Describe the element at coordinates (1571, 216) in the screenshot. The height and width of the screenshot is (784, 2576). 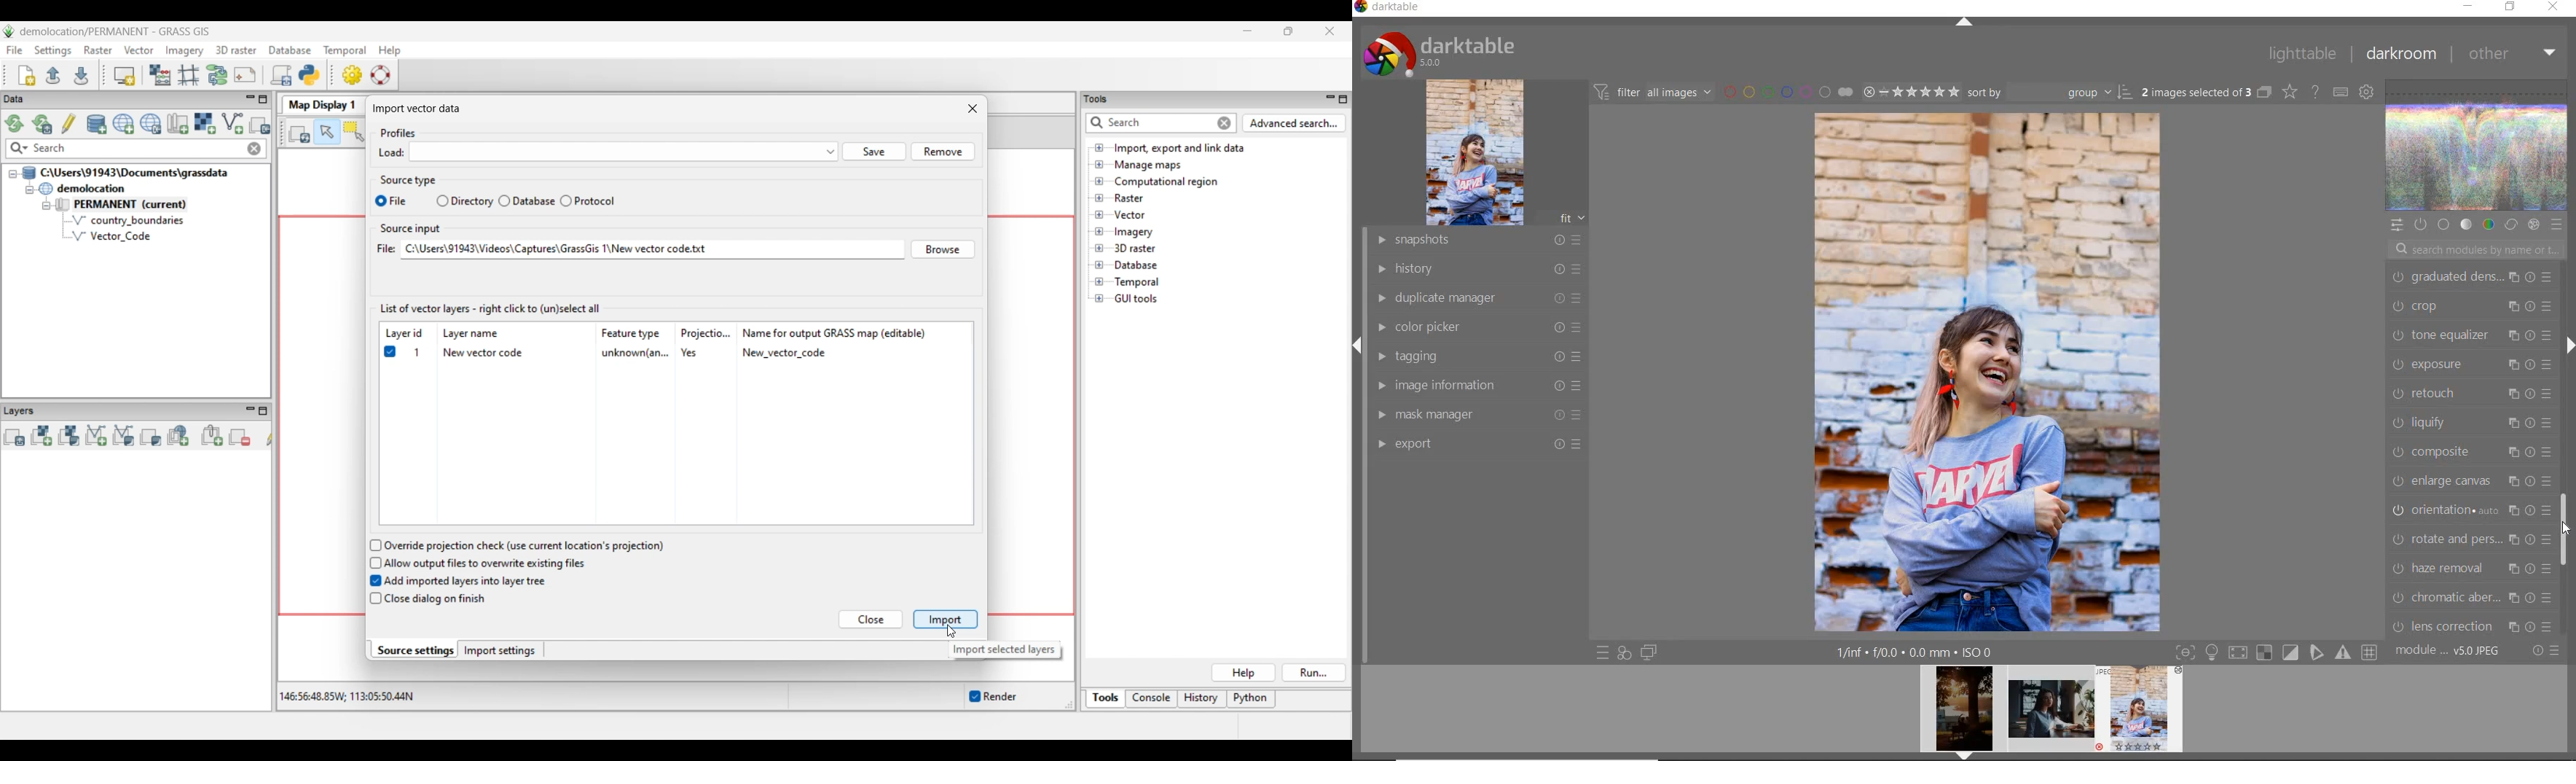
I see `frt` at that location.